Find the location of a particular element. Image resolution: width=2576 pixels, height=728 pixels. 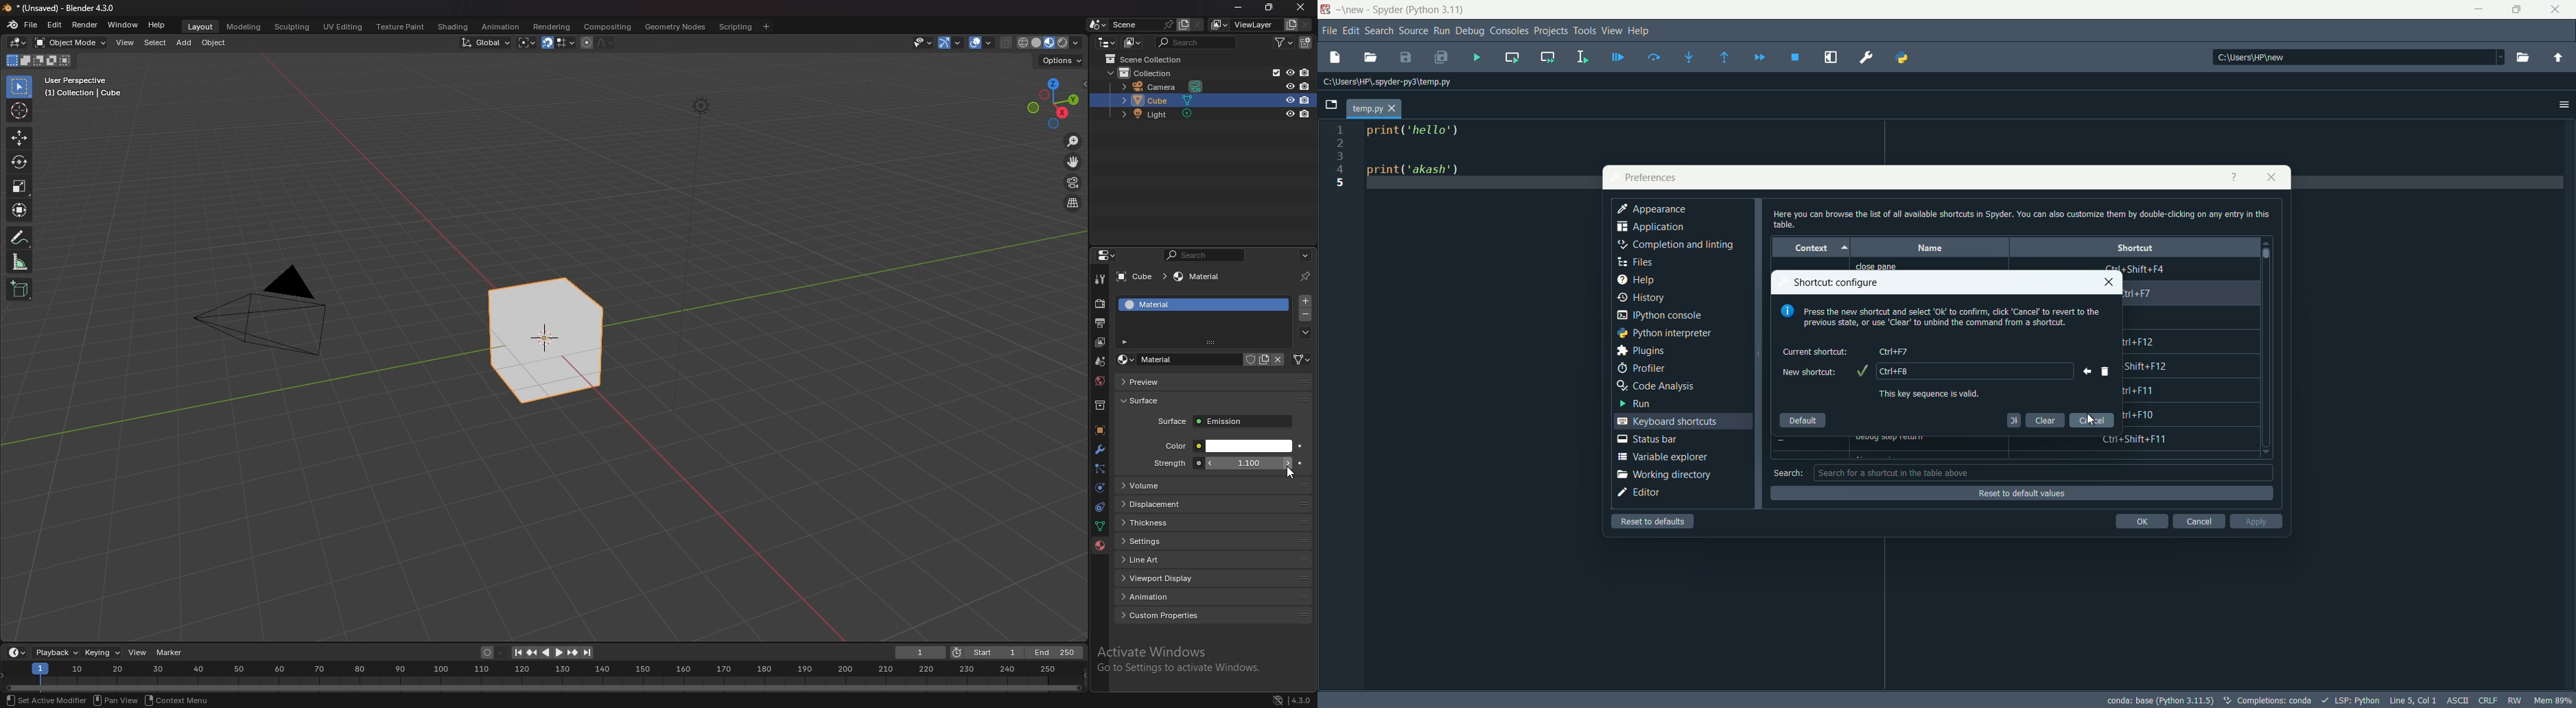

More Options is located at coordinates (2492, 58).